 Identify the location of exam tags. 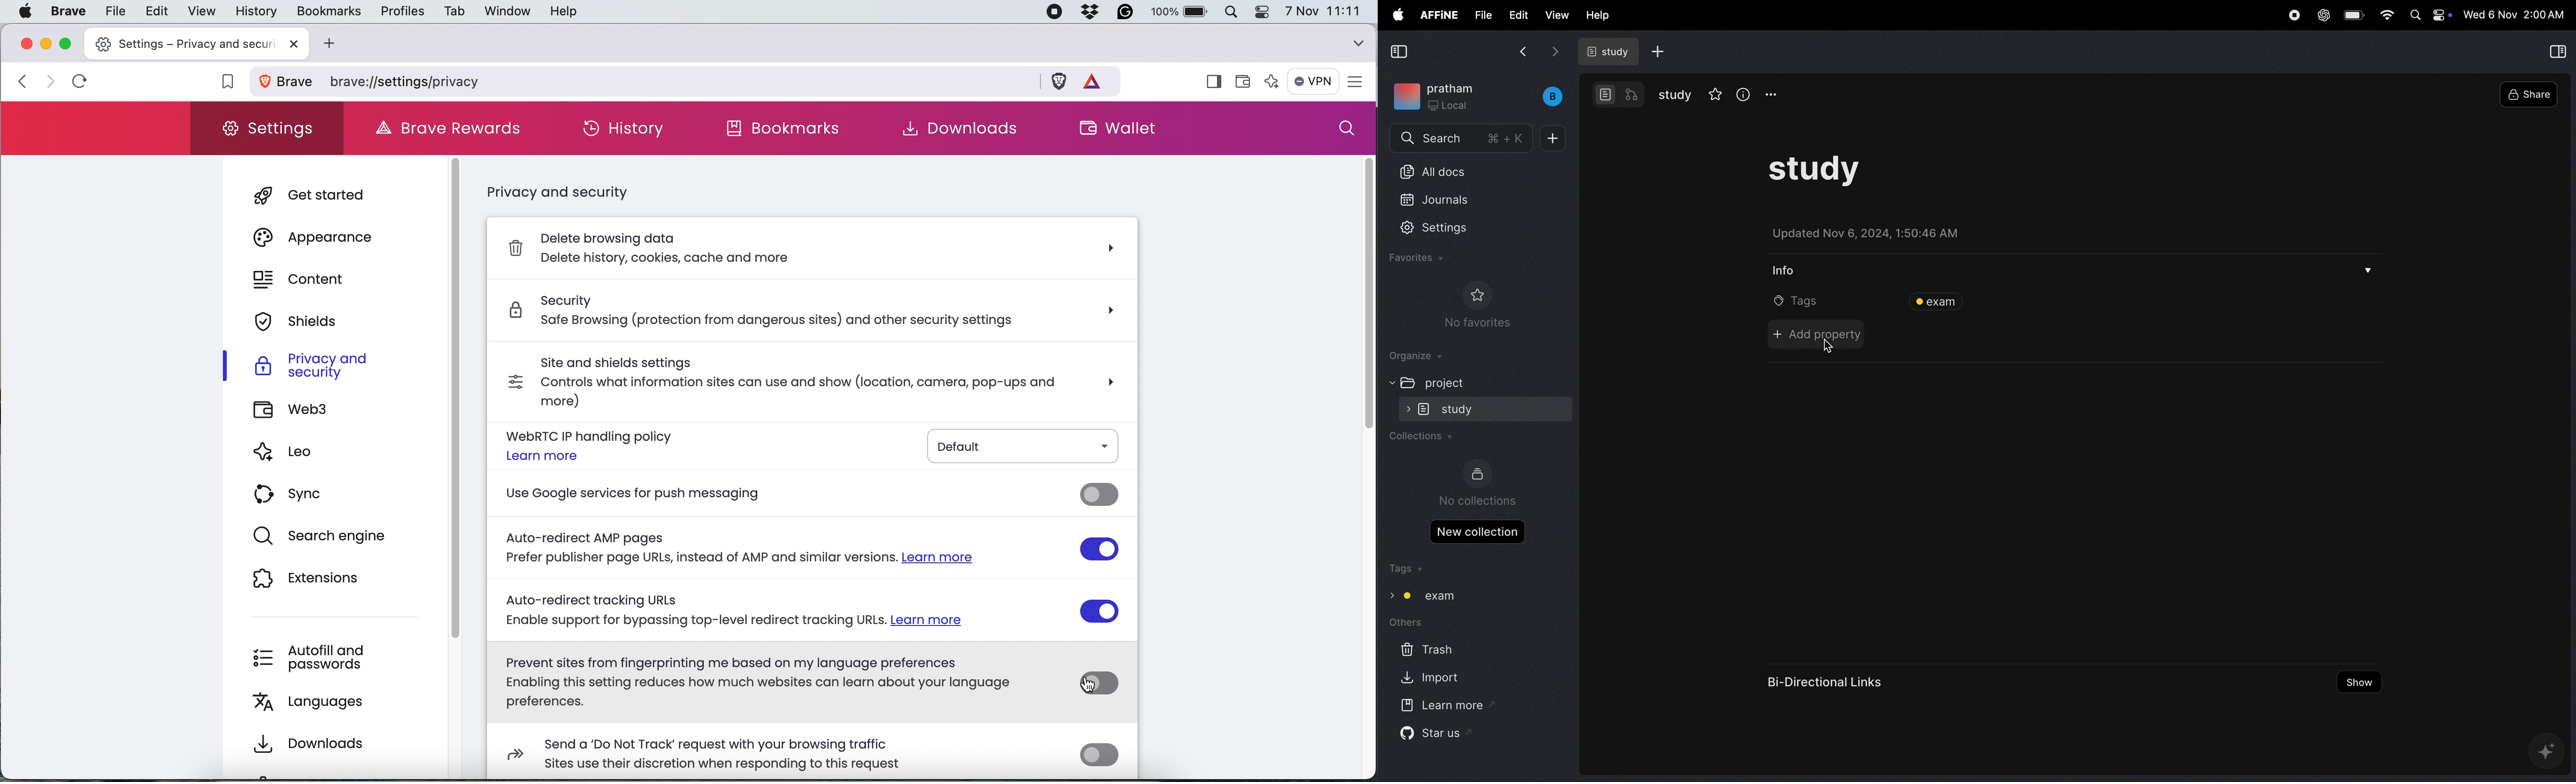
(1431, 598).